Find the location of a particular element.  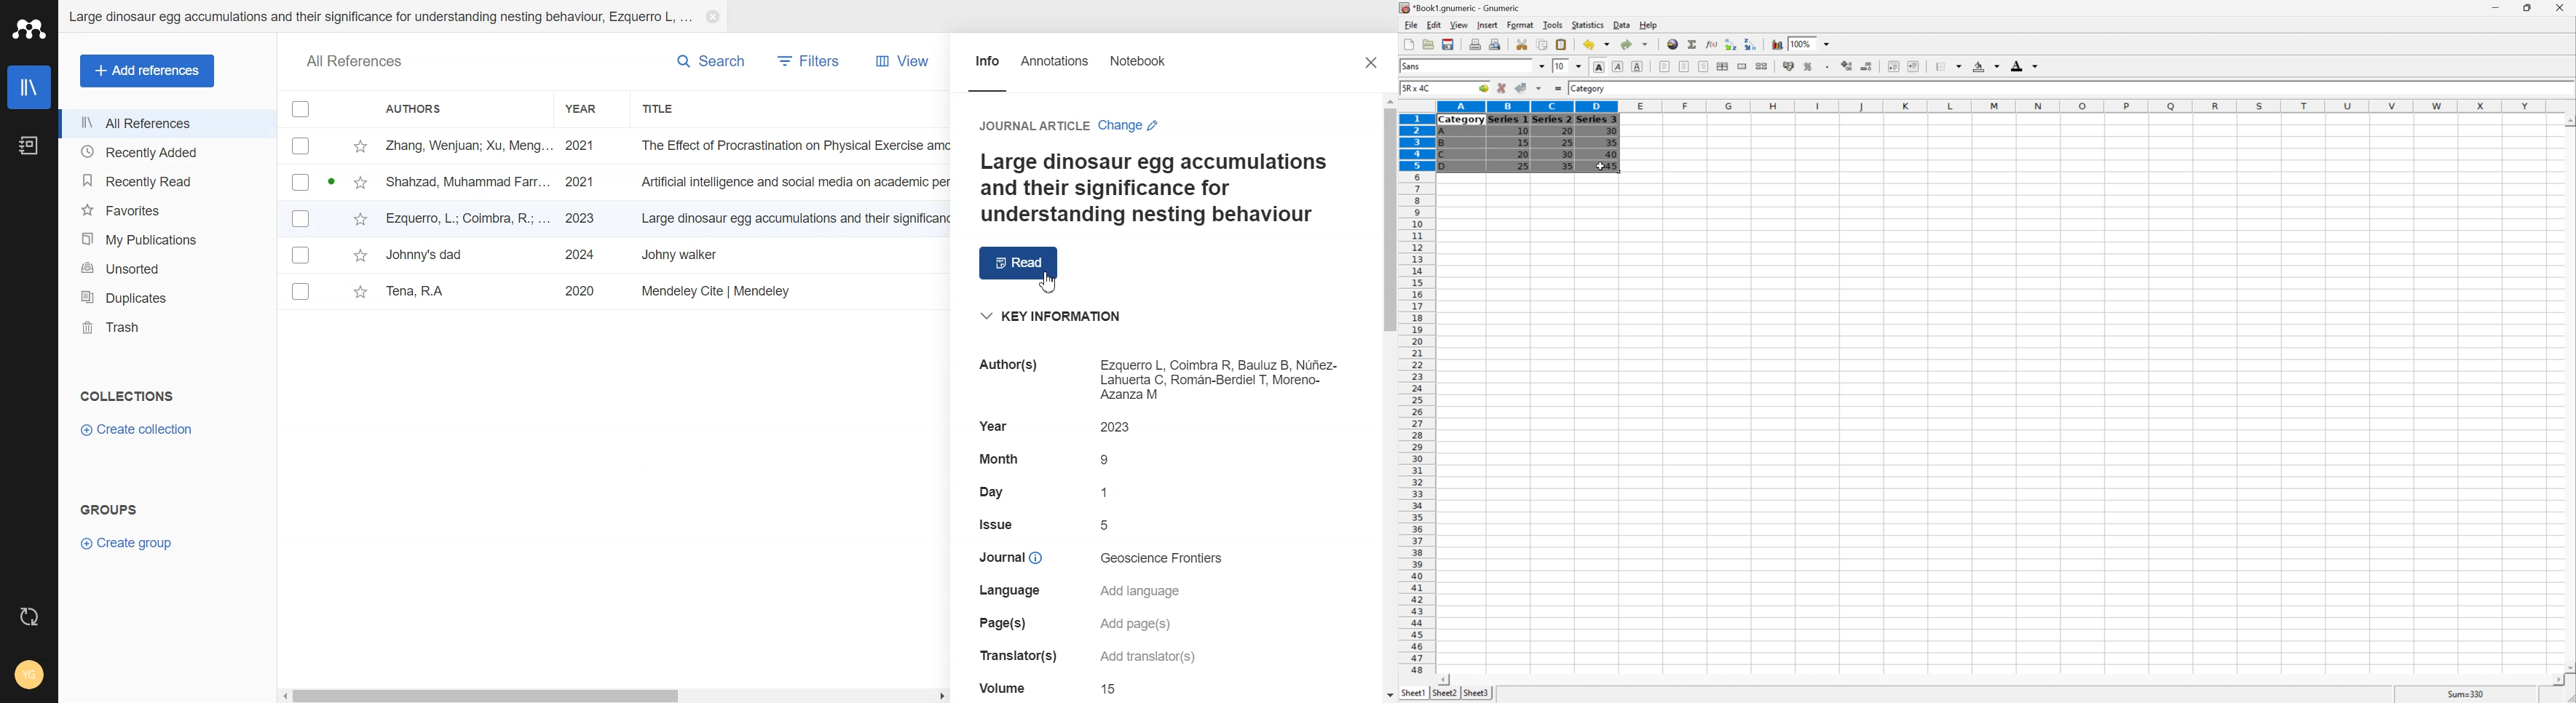

Copy selection is located at coordinates (1542, 44).